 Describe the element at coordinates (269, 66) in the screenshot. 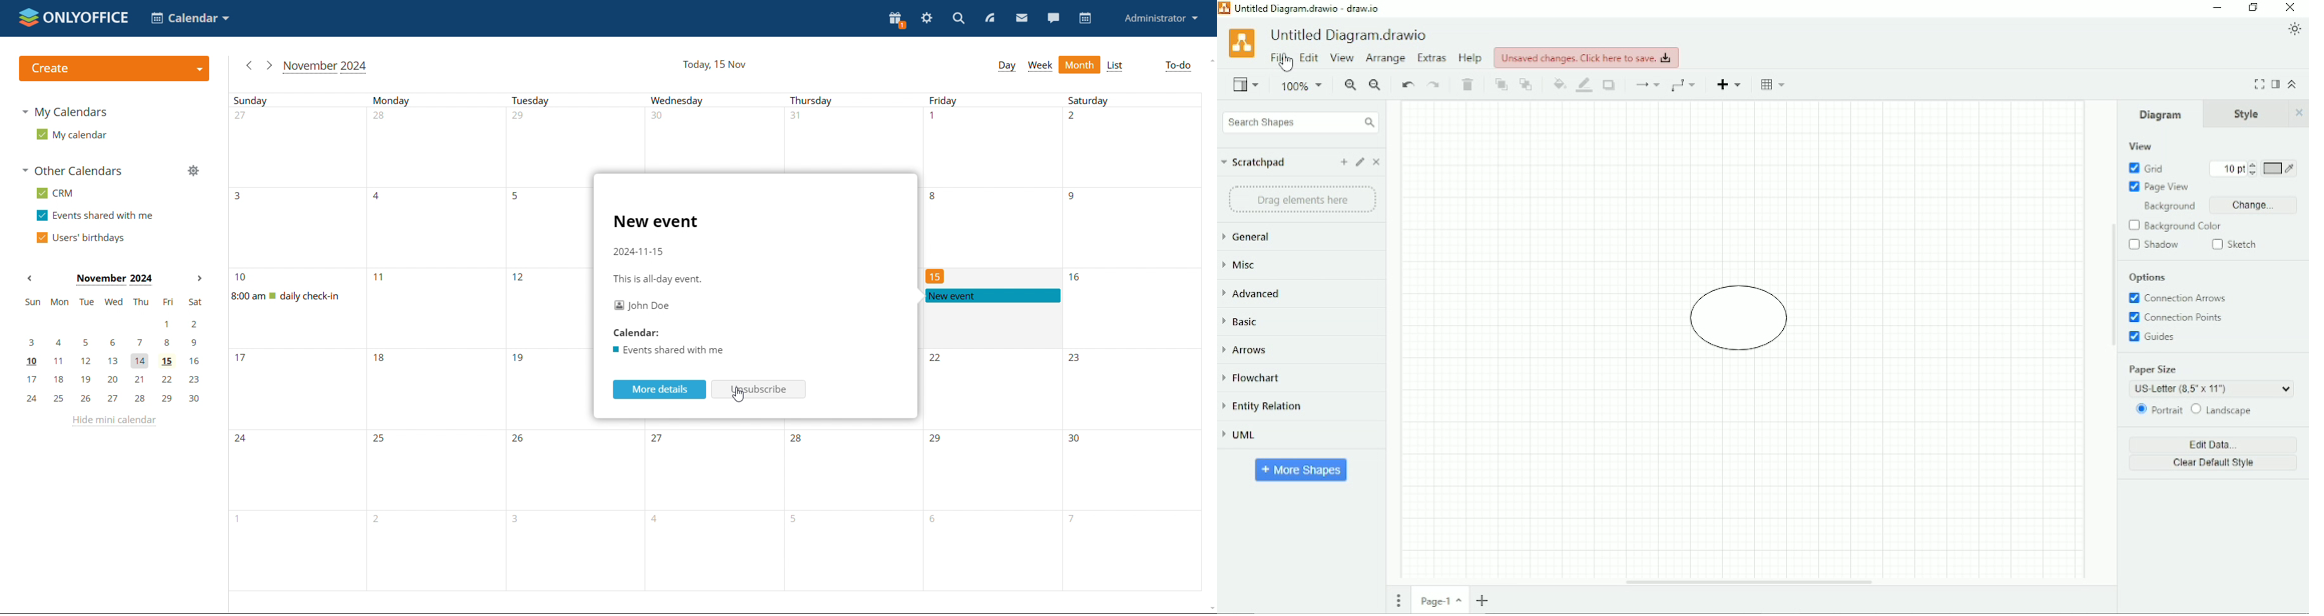

I see `next month` at that location.